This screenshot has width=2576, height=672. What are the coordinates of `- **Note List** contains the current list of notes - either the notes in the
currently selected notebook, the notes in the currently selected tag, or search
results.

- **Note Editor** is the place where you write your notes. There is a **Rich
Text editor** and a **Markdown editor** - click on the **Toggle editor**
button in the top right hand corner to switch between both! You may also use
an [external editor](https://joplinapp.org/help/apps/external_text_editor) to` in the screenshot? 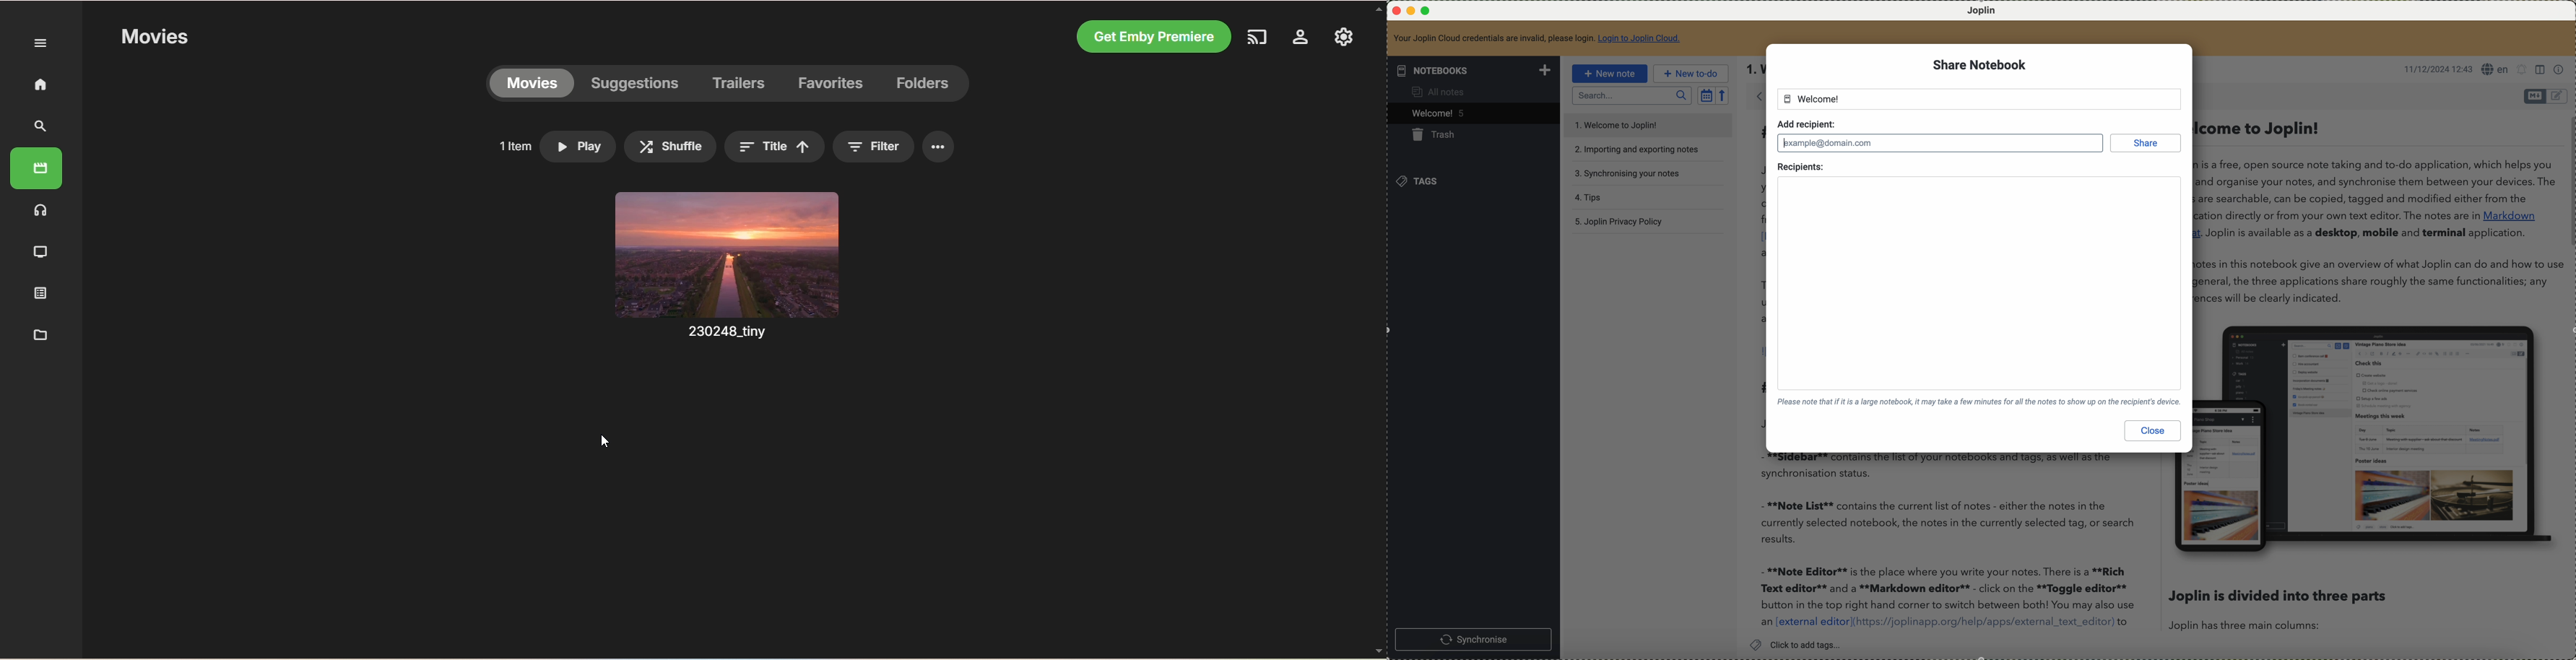 It's located at (1952, 543).